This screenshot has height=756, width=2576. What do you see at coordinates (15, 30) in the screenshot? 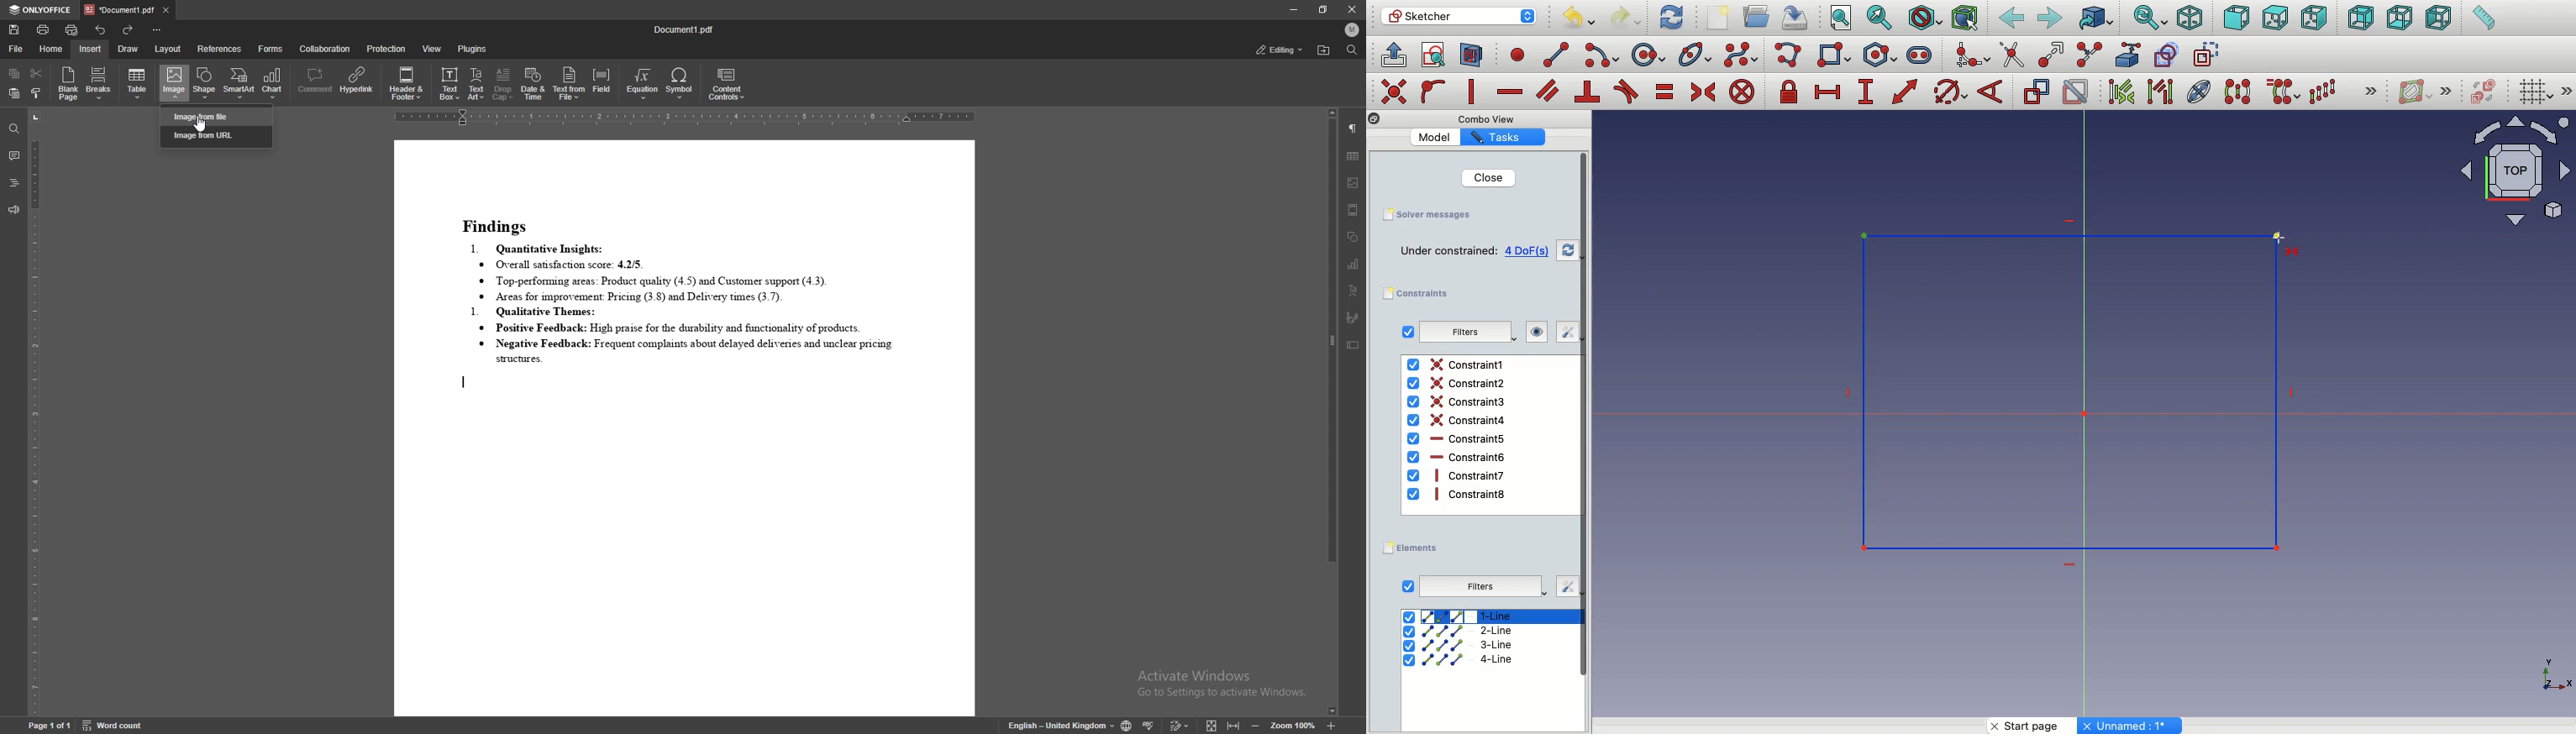
I see `save` at bounding box center [15, 30].